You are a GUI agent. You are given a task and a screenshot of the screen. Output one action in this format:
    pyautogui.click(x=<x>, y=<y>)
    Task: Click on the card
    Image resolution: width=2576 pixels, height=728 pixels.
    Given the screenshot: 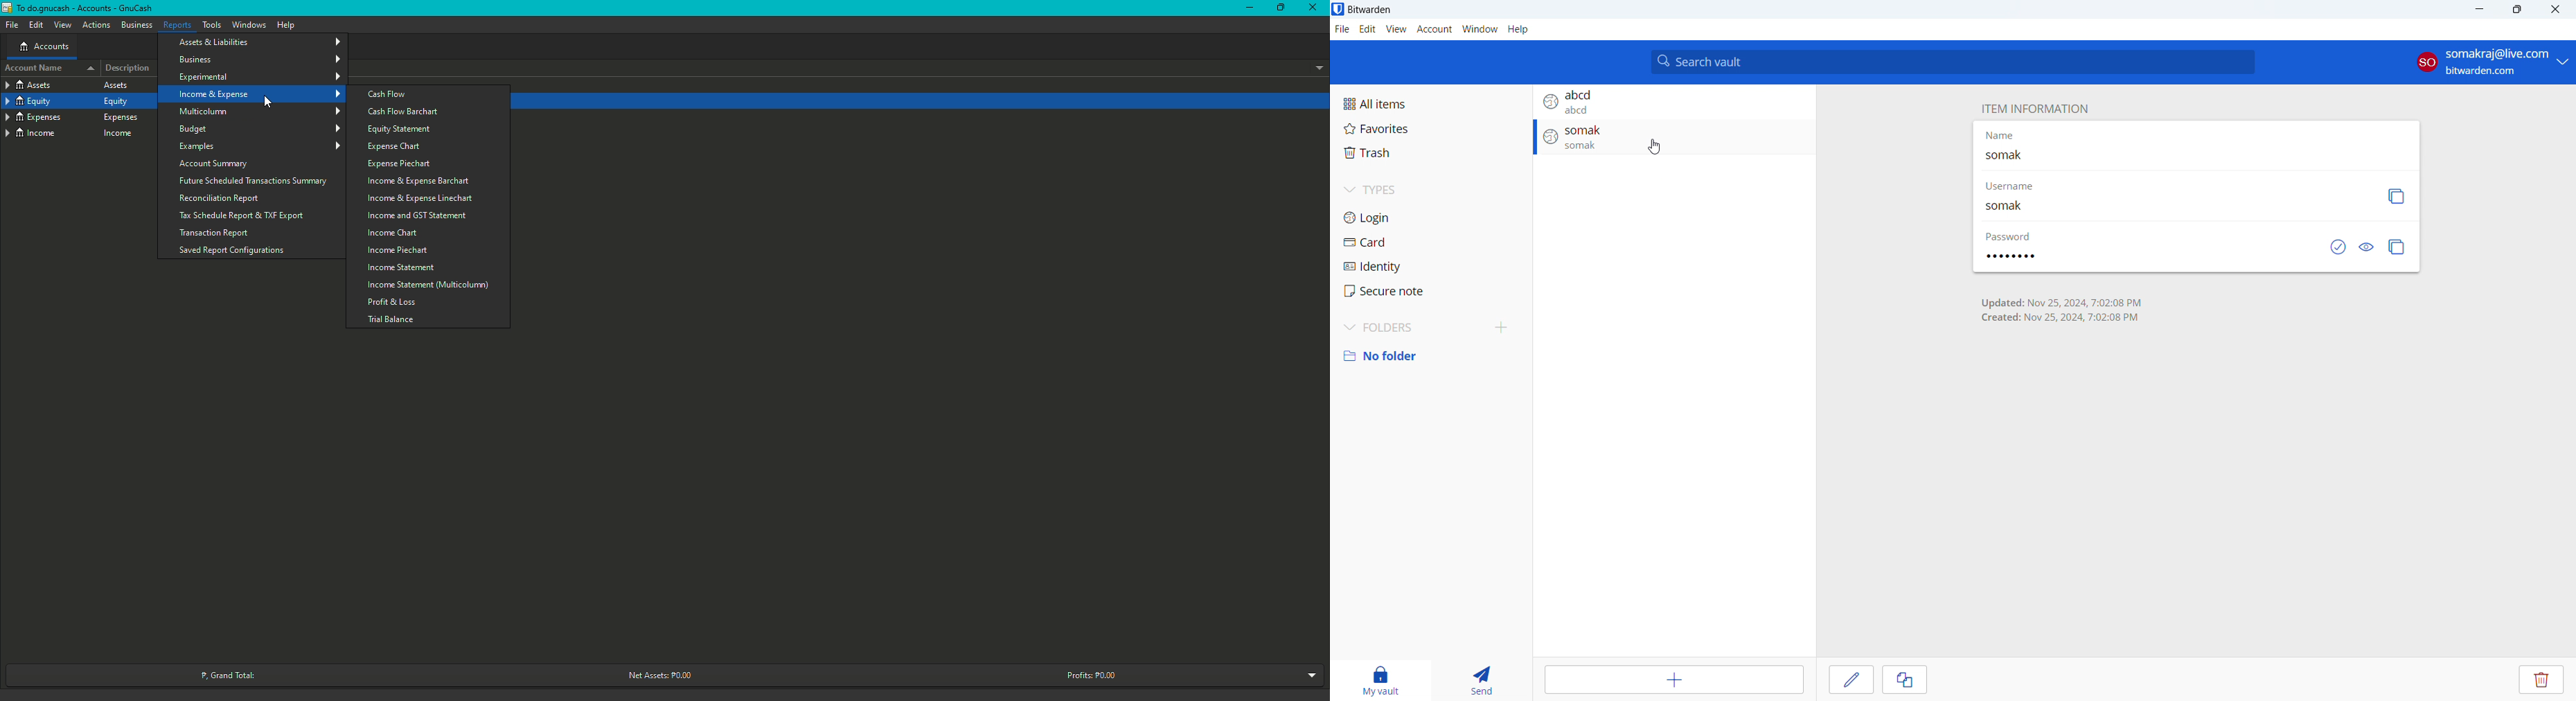 What is the action you would take?
    pyautogui.click(x=1430, y=242)
    